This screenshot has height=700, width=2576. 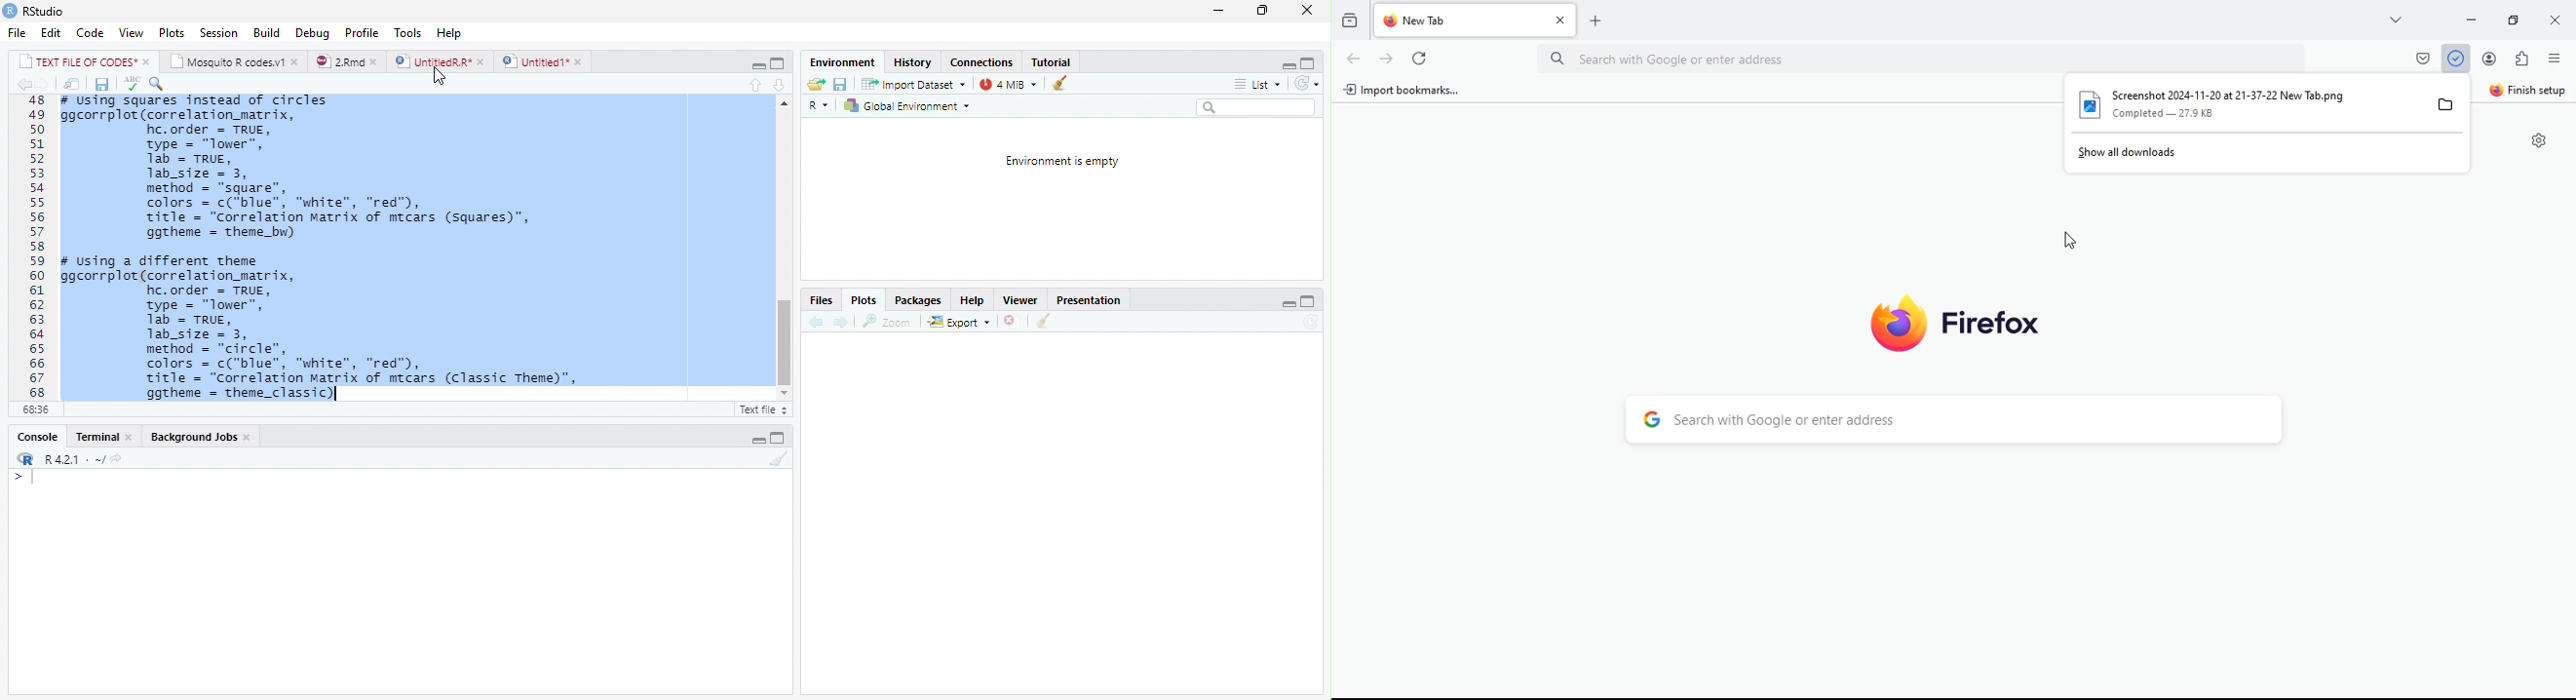 I want to click on Debug, so click(x=314, y=33).